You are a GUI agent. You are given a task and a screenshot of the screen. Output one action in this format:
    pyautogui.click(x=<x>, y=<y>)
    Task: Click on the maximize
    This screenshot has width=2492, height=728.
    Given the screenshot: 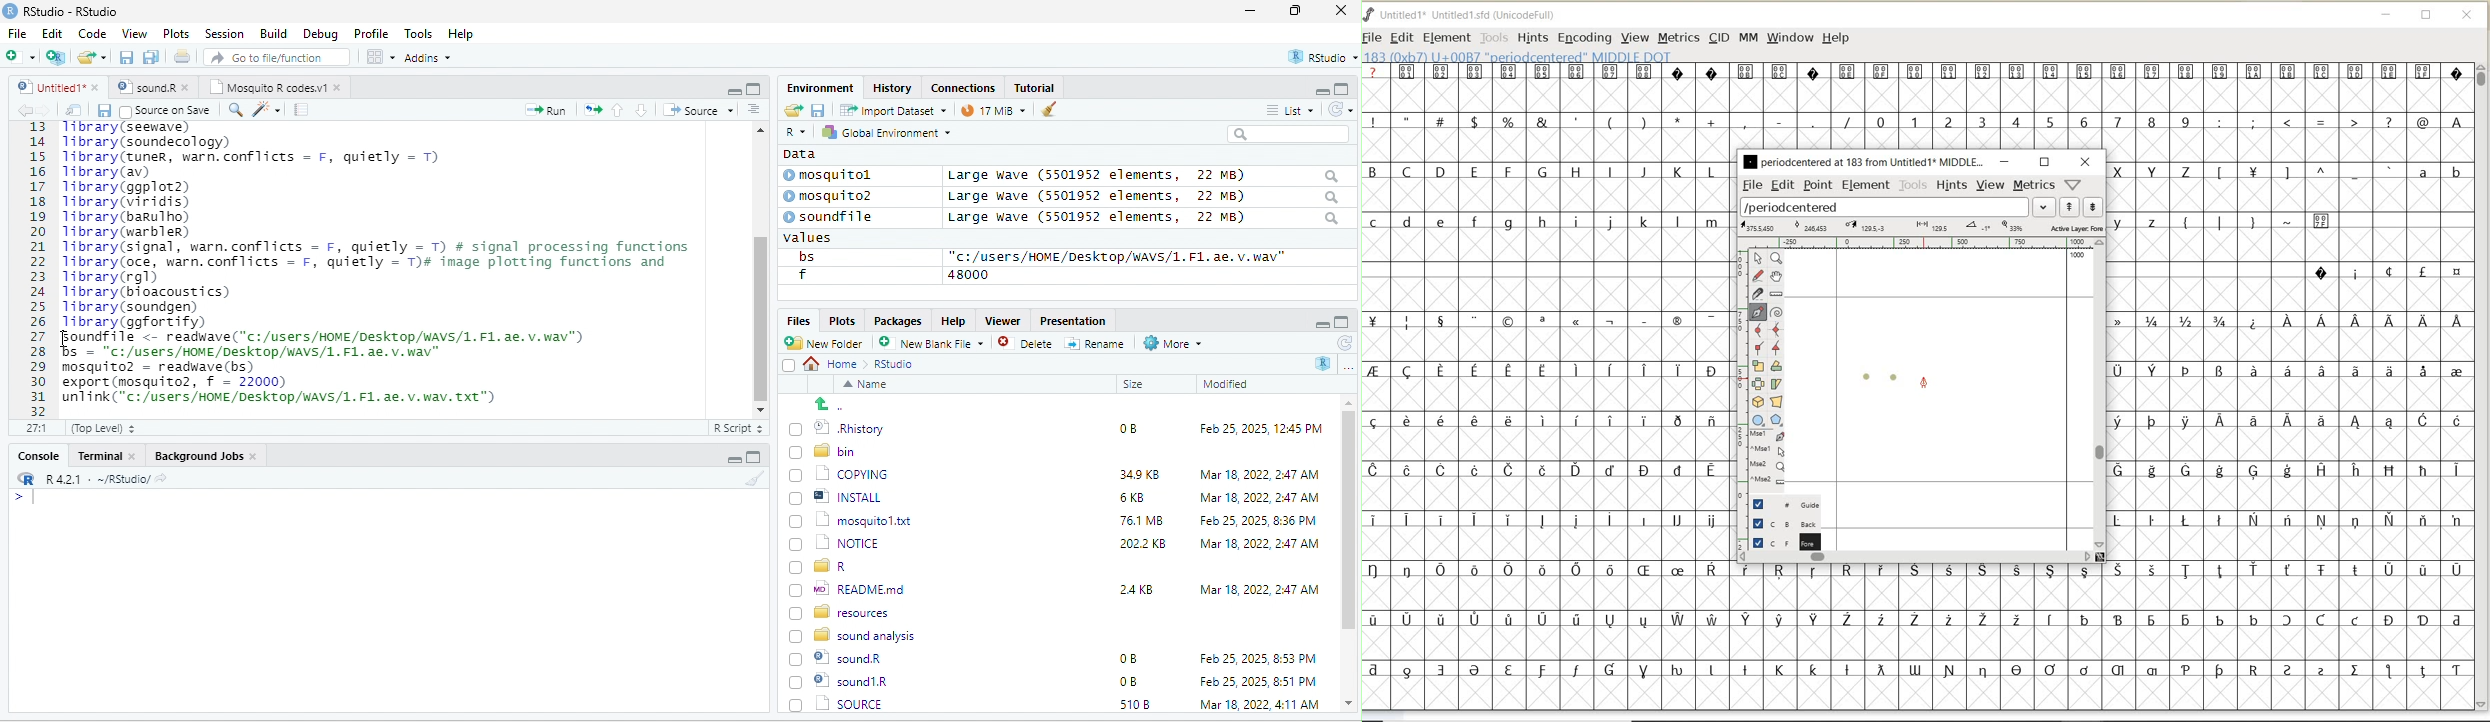 What is the action you would take?
    pyautogui.click(x=753, y=457)
    